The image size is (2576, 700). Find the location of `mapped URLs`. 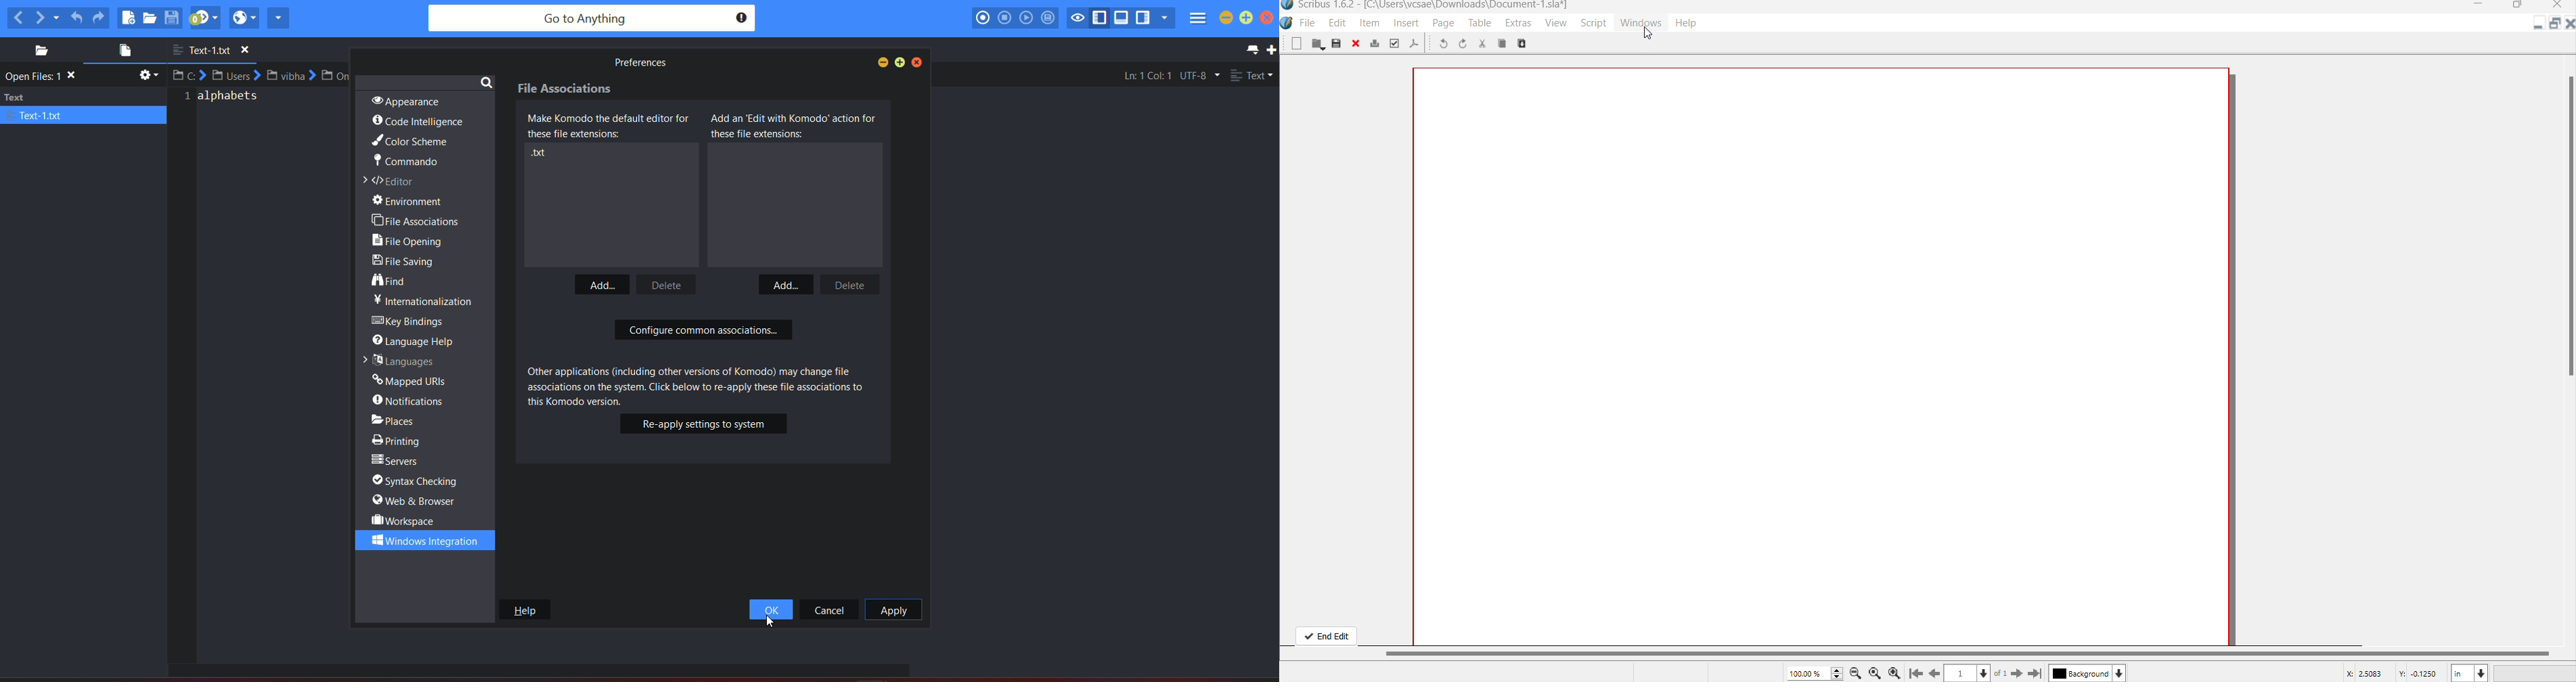

mapped URLs is located at coordinates (410, 379).